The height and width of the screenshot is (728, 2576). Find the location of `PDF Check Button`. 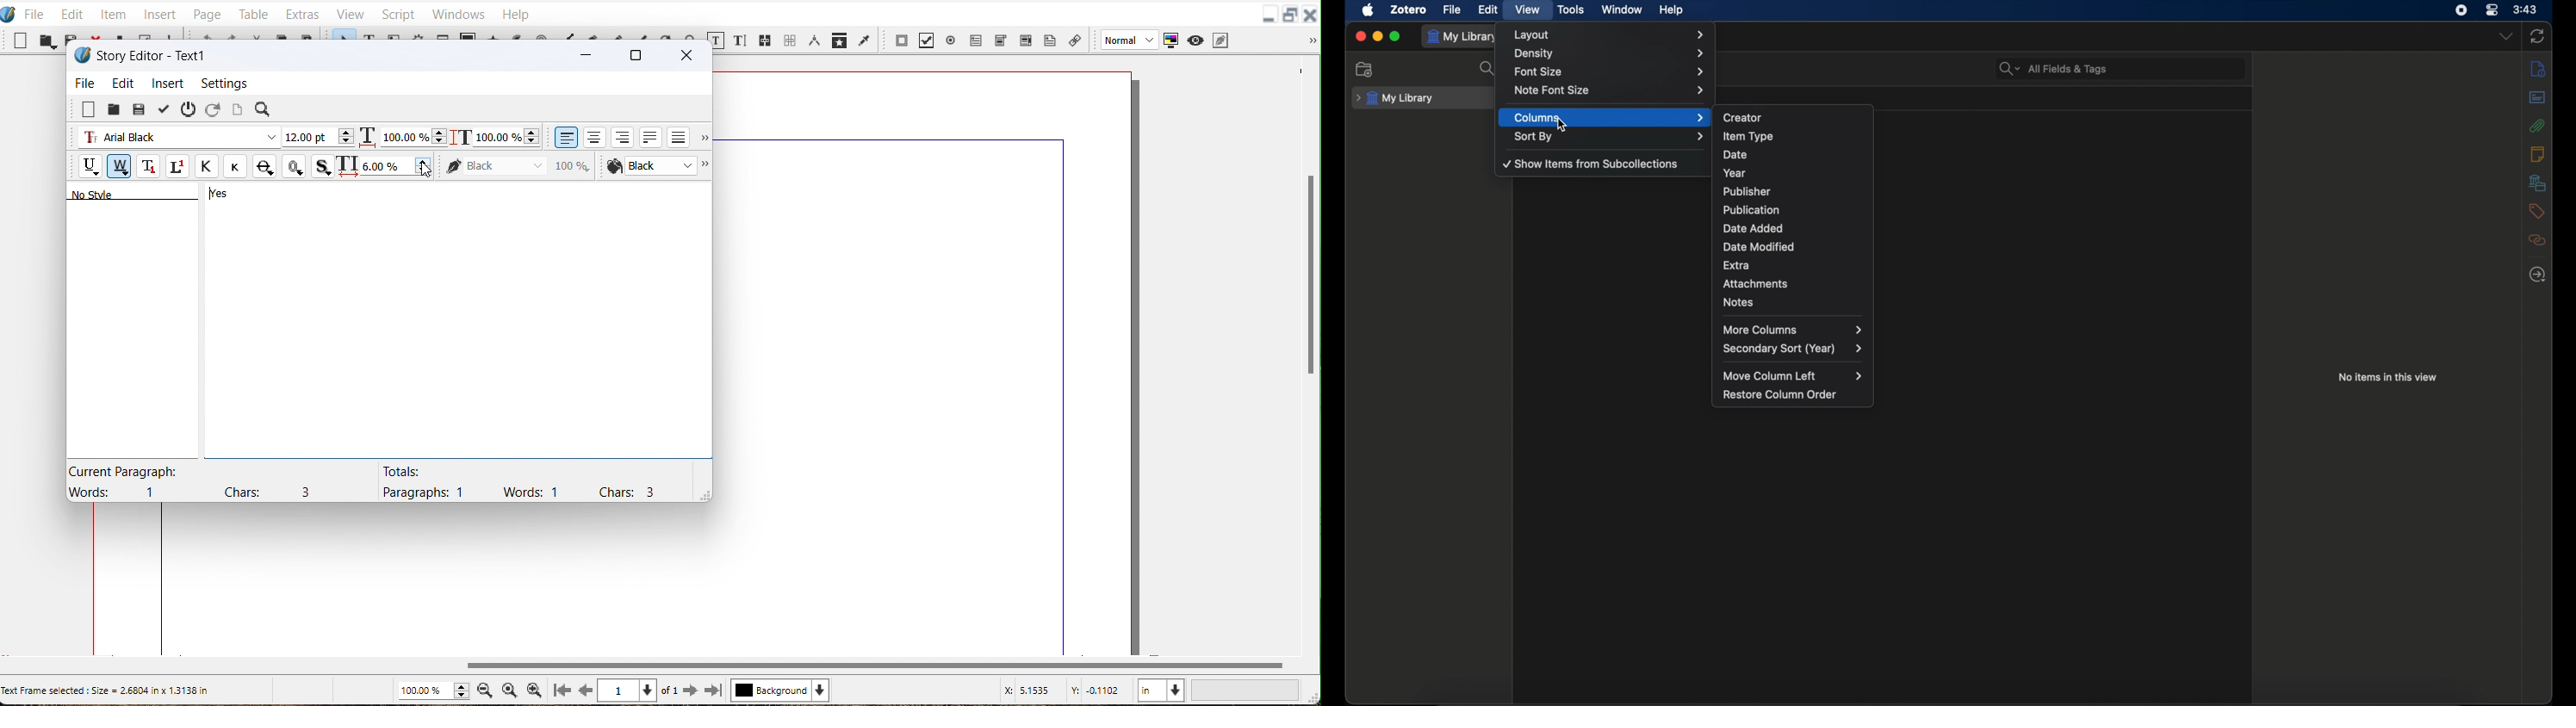

PDF Check Button is located at coordinates (928, 40).